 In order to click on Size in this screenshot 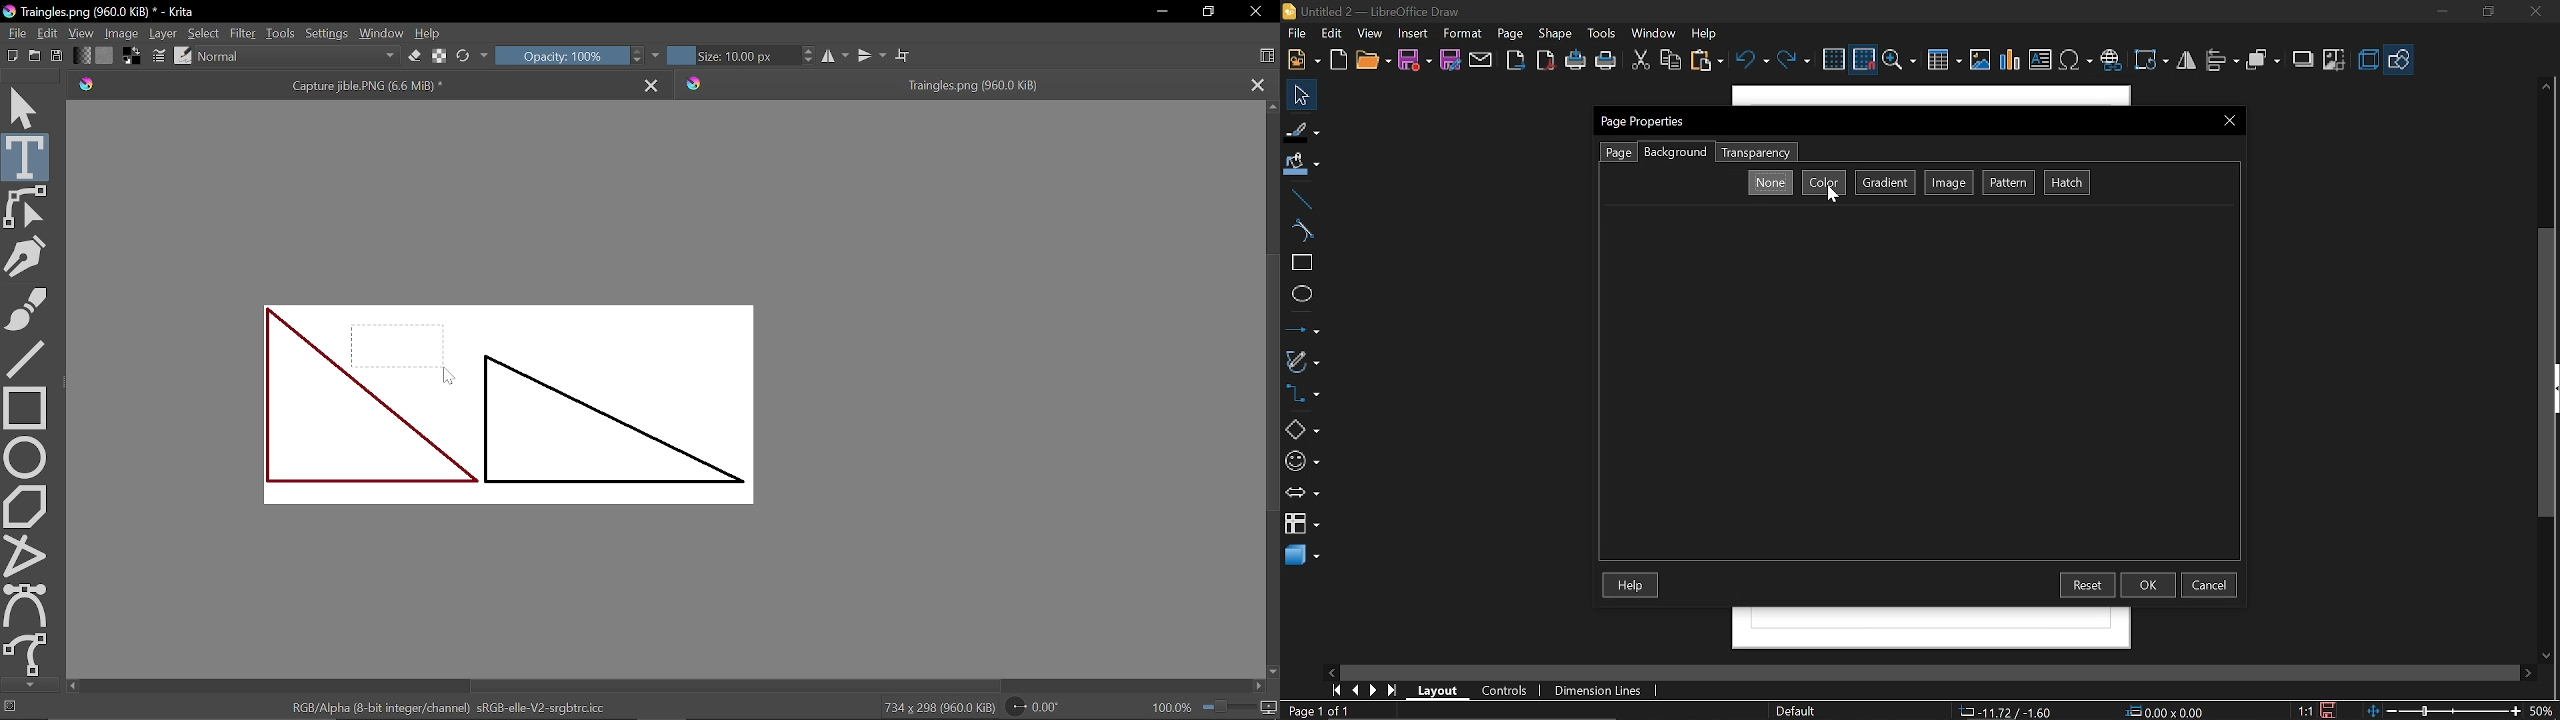, I will do `click(730, 55)`.